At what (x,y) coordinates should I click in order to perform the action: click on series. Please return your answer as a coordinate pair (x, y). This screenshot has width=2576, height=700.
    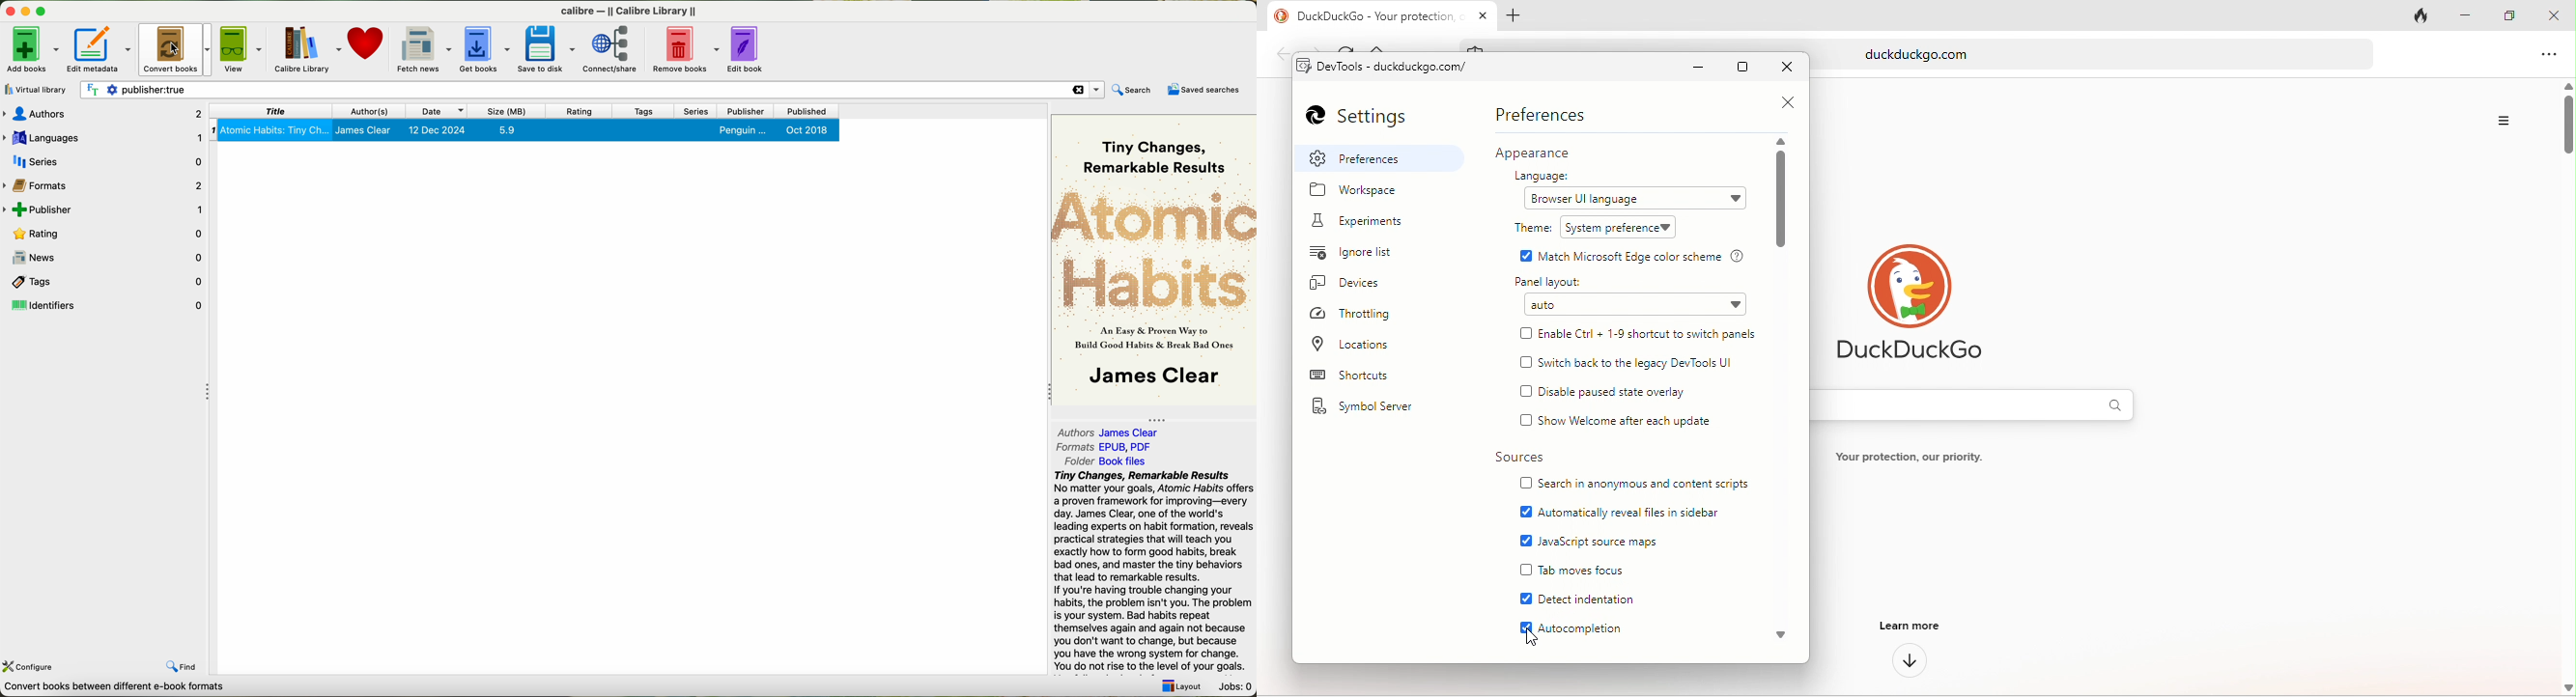
    Looking at the image, I should click on (105, 161).